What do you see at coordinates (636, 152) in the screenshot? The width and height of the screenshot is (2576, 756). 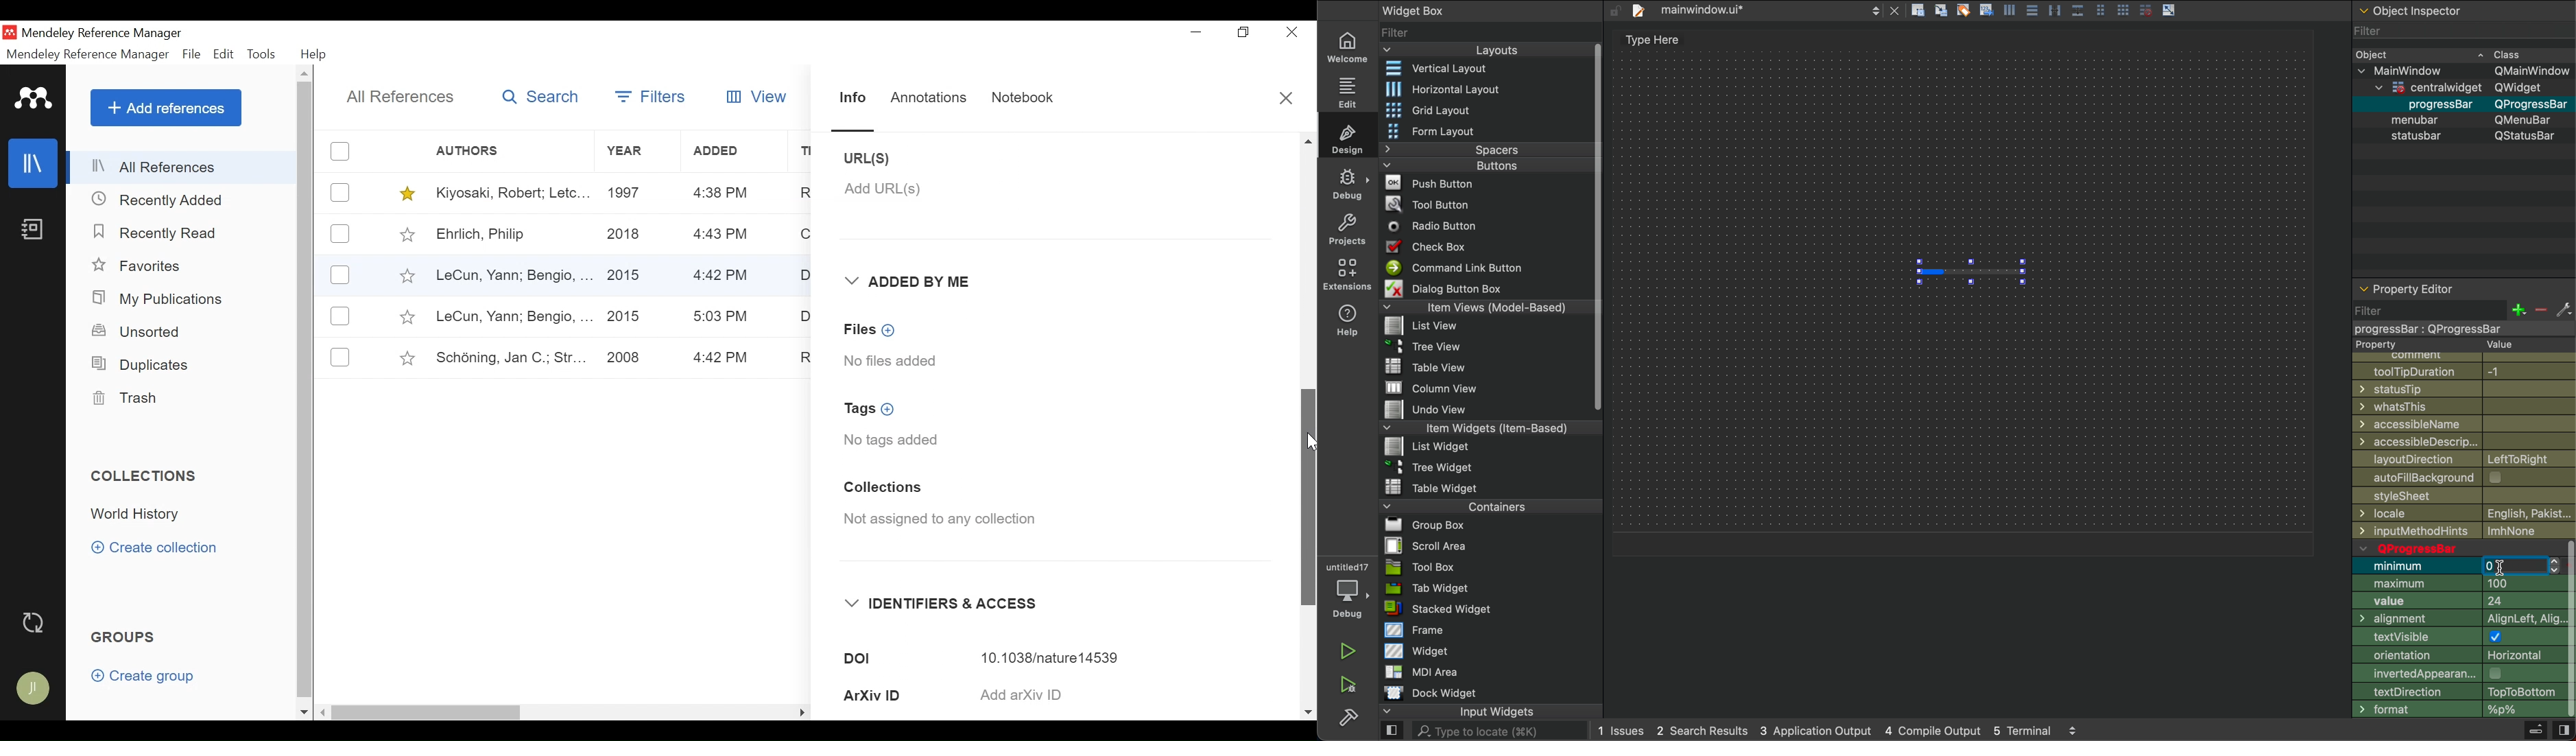 I see `Year` at bounding box center [636, 152].